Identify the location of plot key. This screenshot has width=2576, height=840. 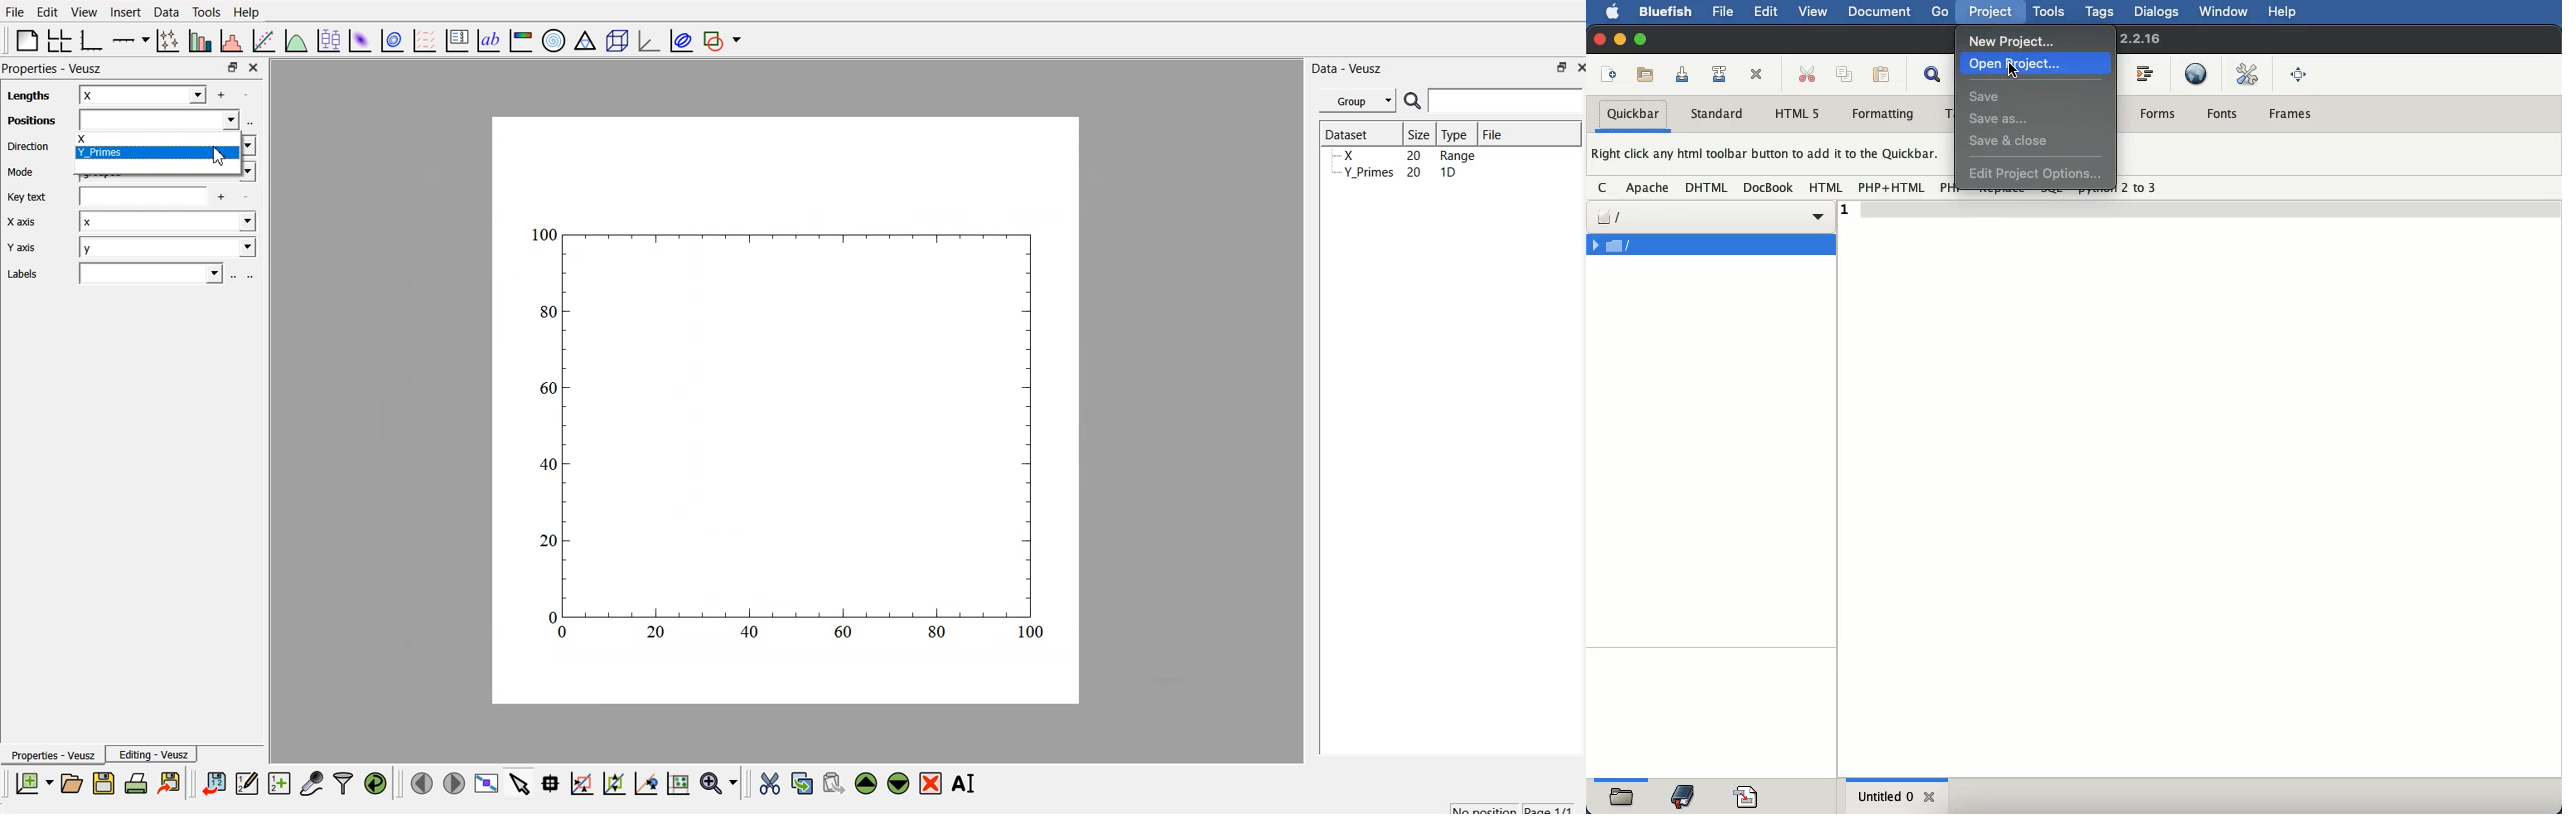
(458, 38).